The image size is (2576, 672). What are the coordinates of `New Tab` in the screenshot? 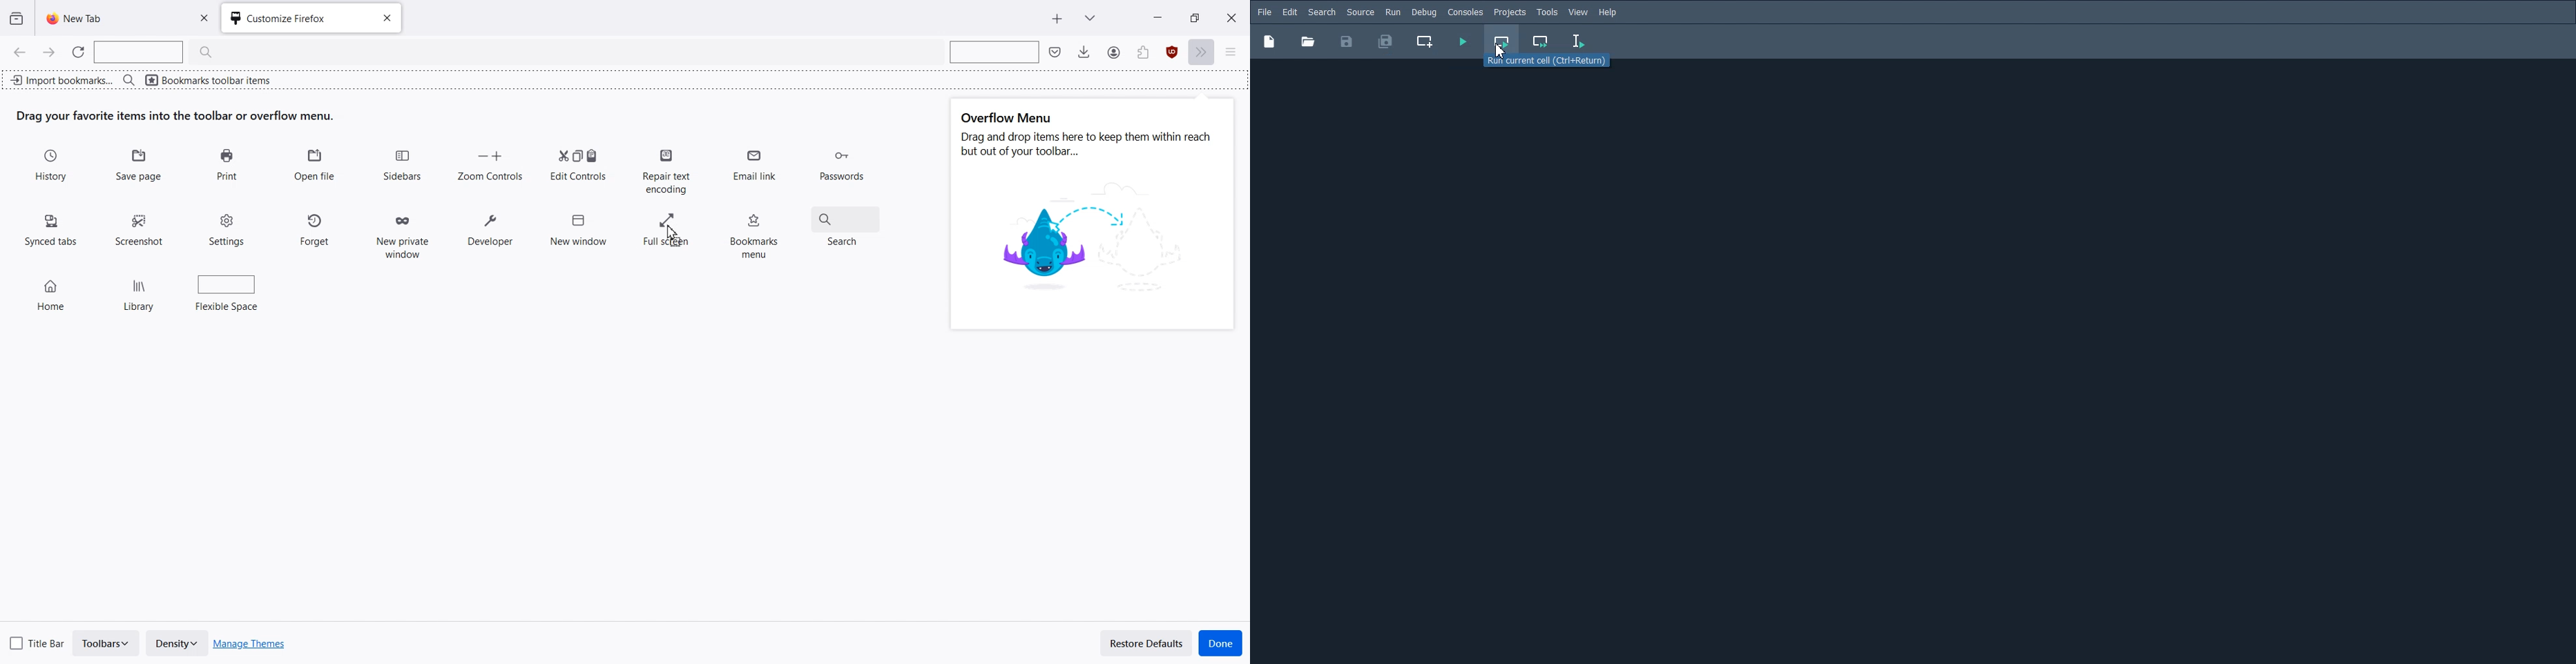 It's located at (109, 18).